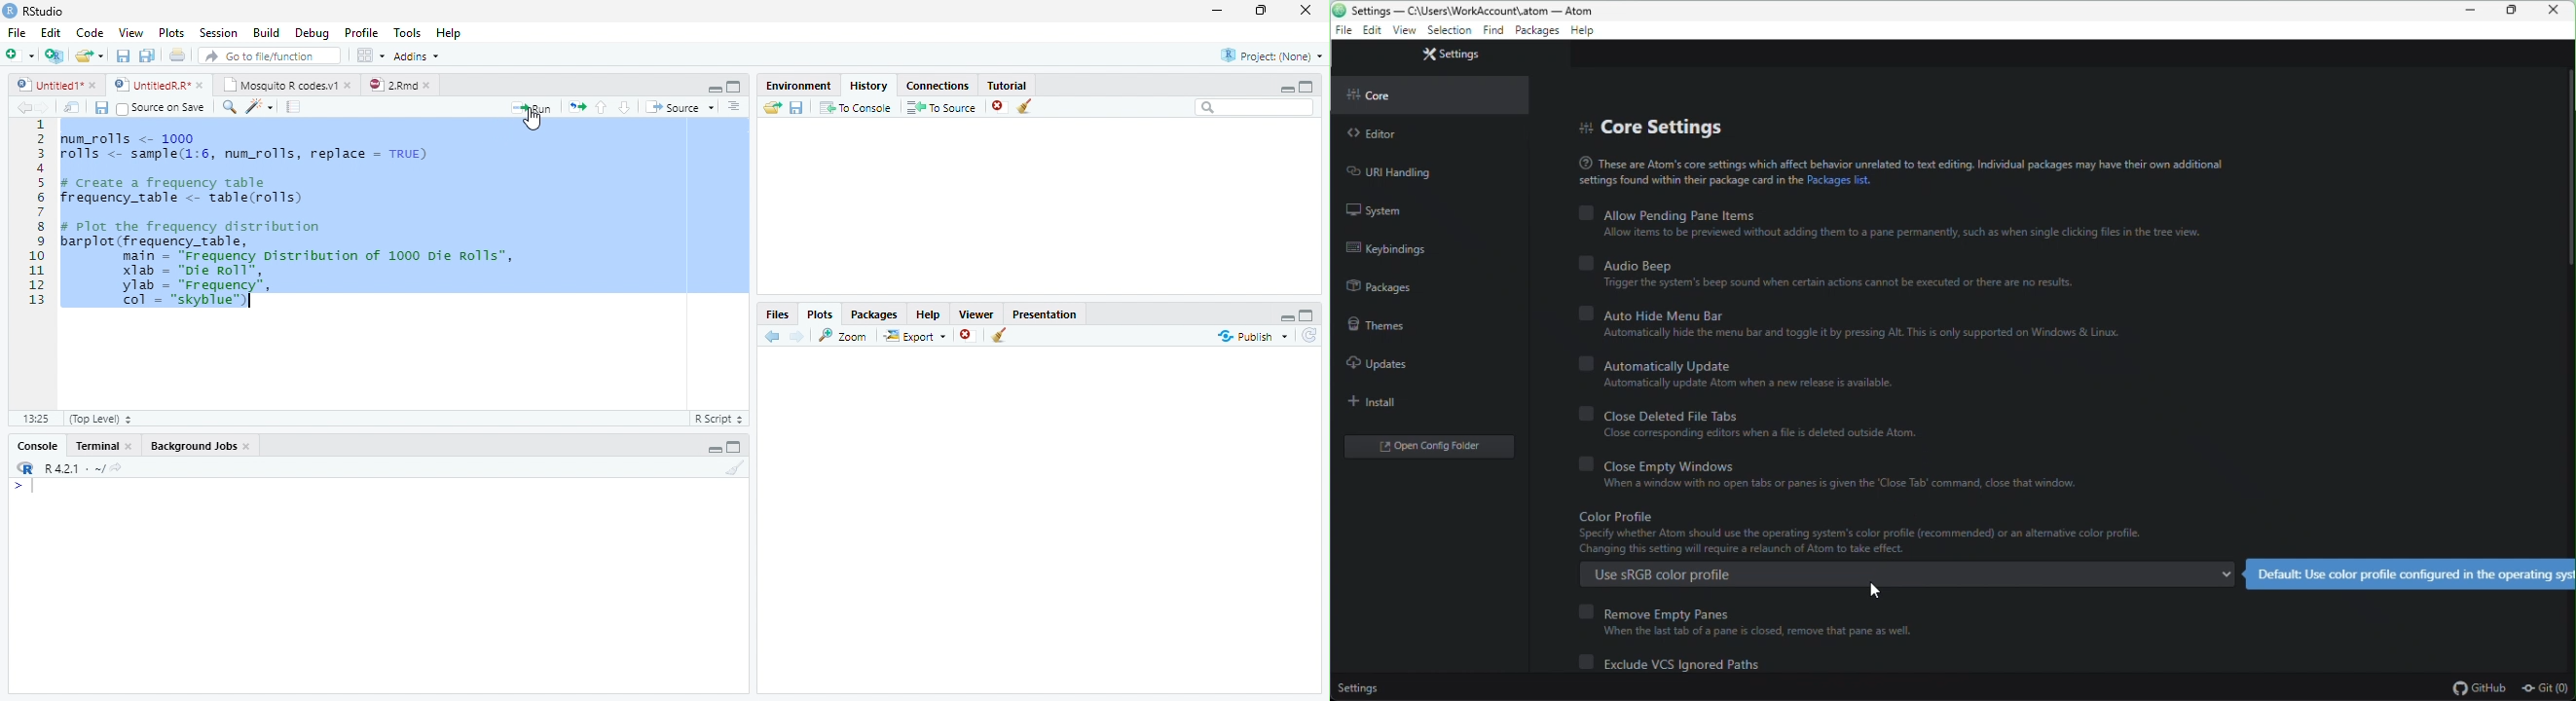 This screenshot has height=728, width=2576. I want to click on Show in new window, so click(74, 107).